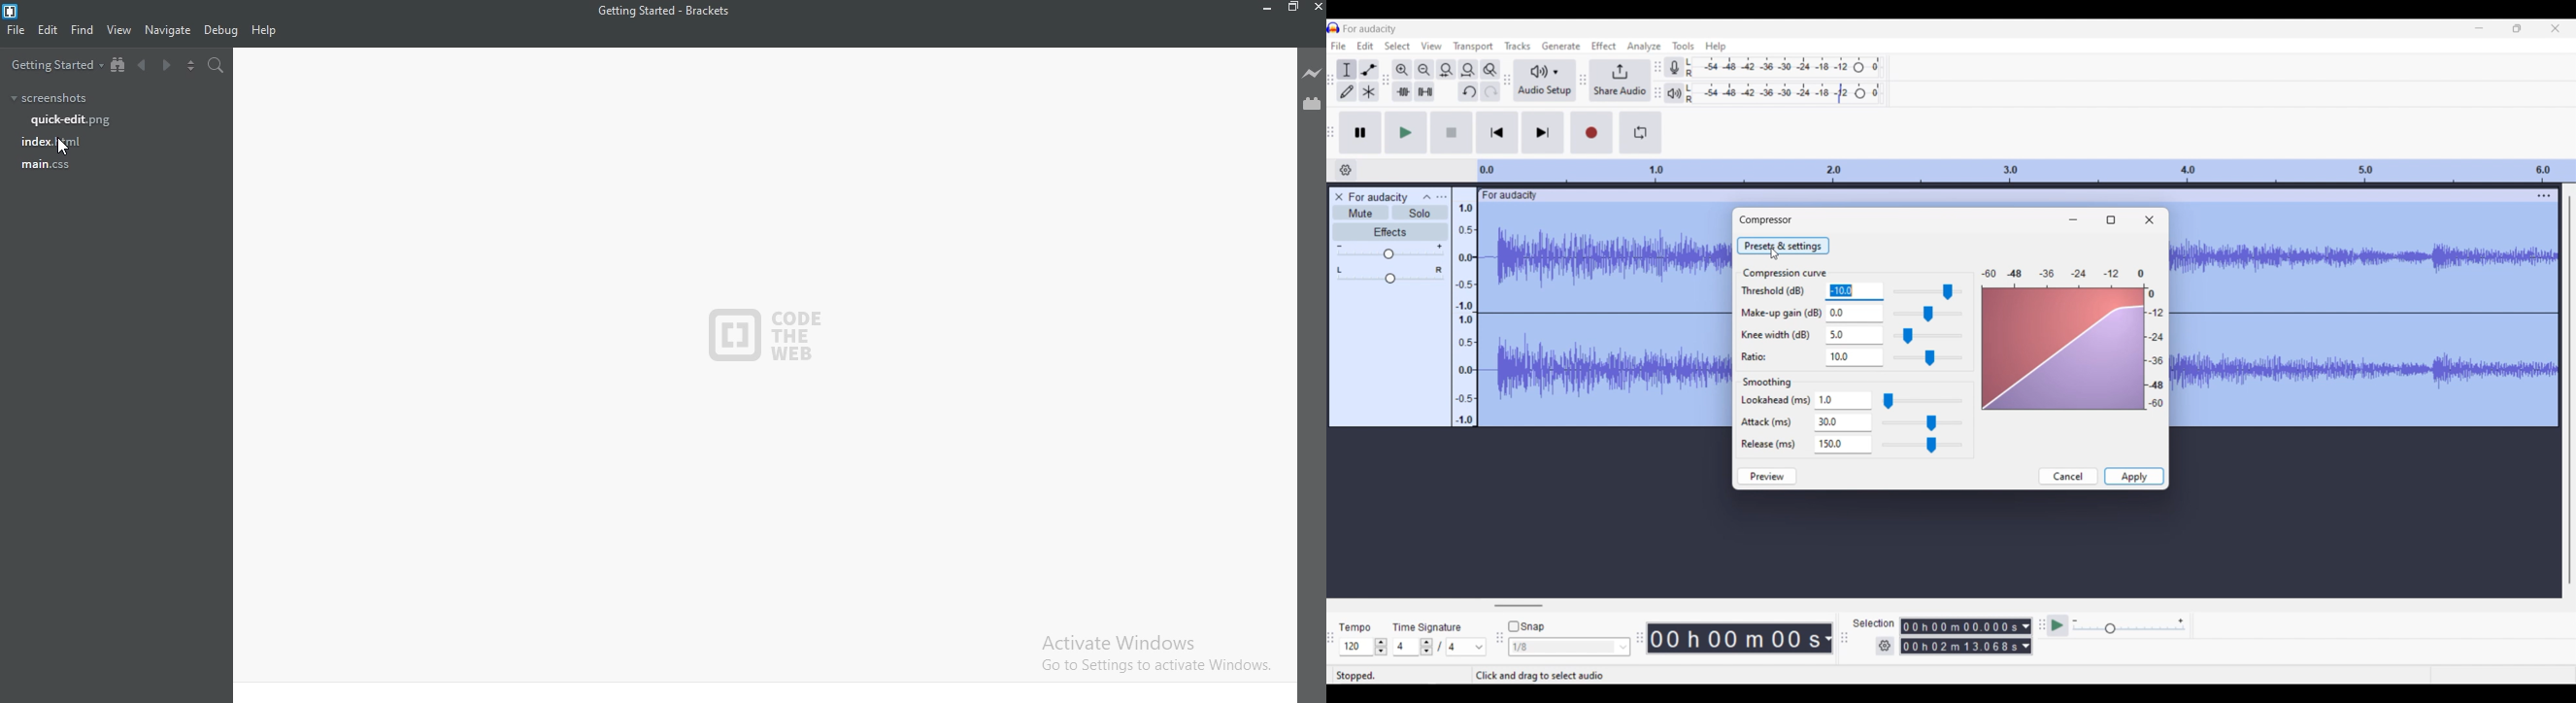 The width and height of the screenshot is (2576, 728). I want to click on logo, so click(764, 336).